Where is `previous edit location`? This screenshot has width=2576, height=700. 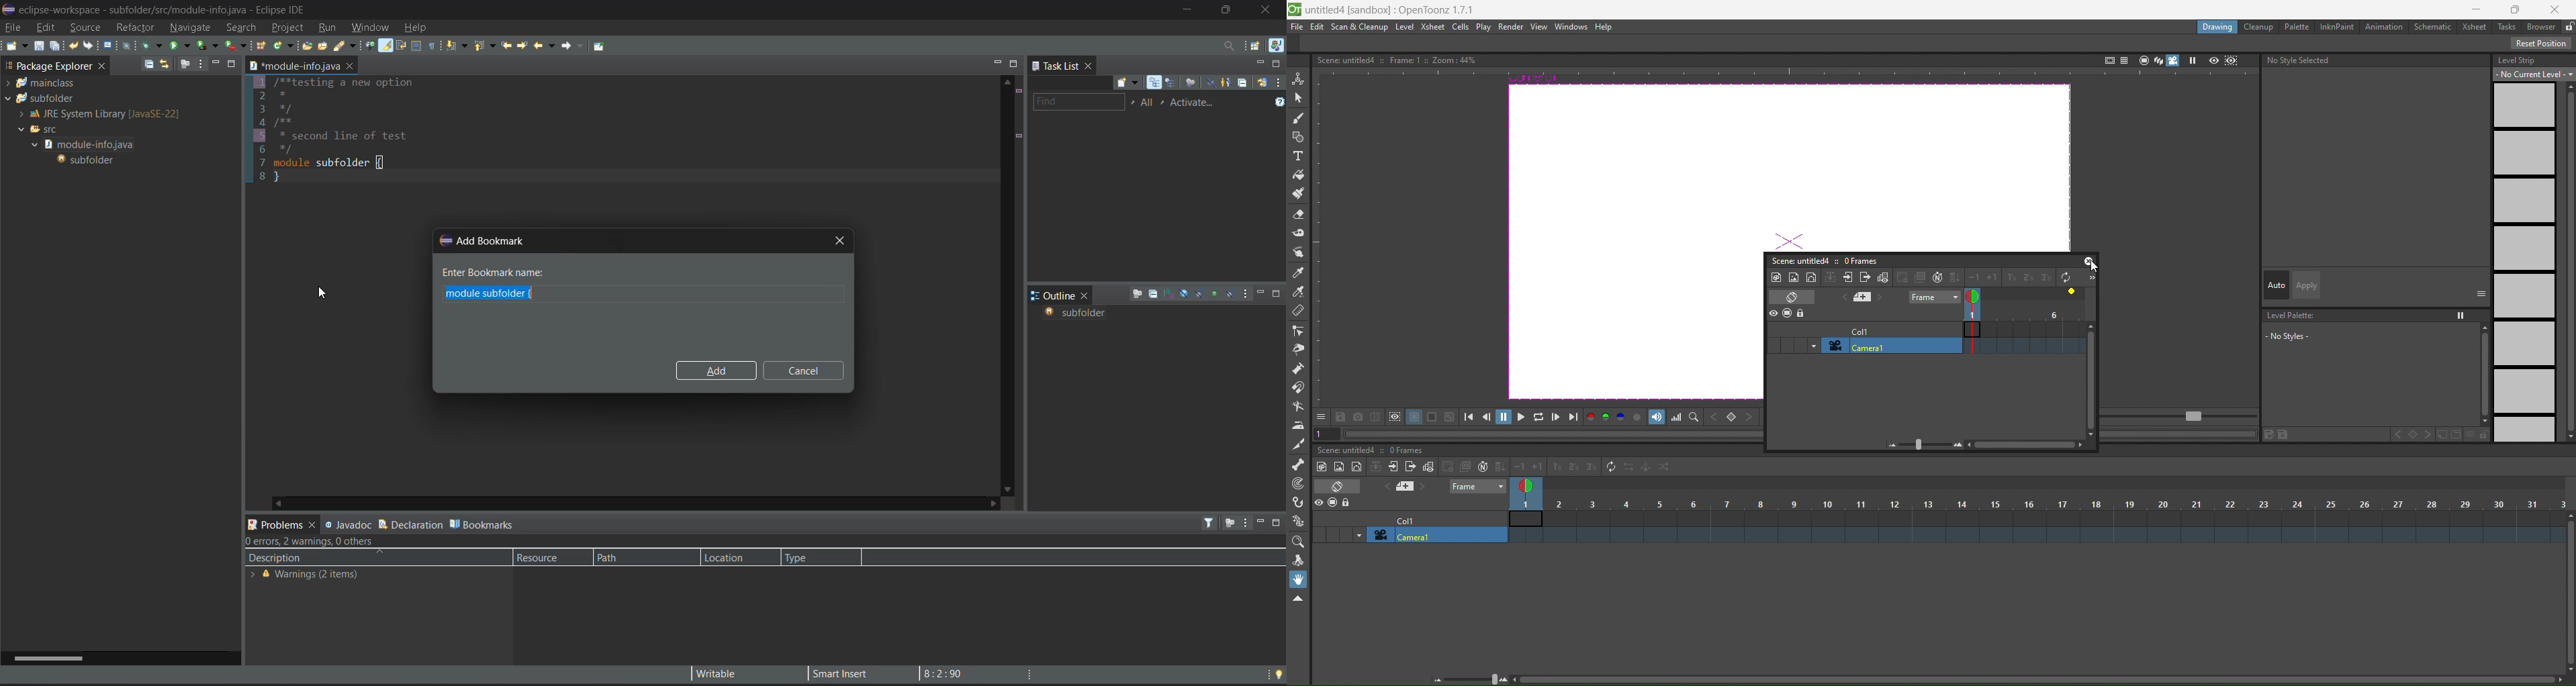
previous edit location is located at coordinates (507, 46).